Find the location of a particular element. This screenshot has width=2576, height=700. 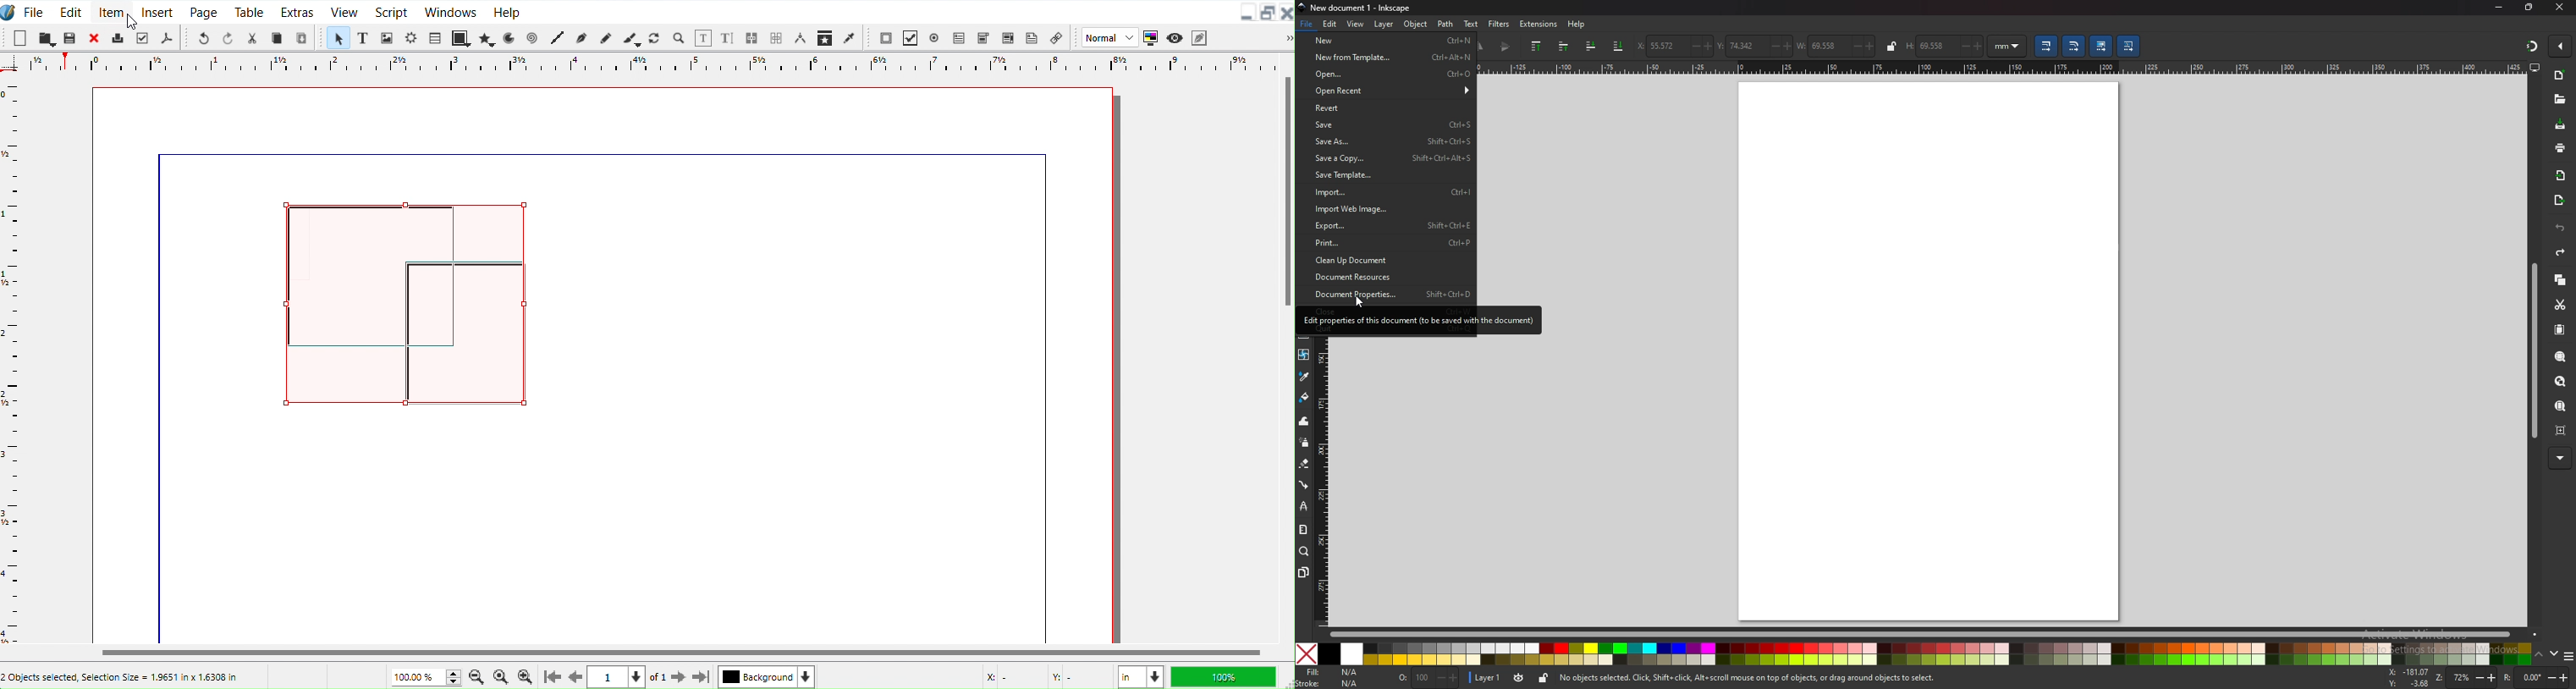

vertical ruler is located at coordinates (1321, 481).